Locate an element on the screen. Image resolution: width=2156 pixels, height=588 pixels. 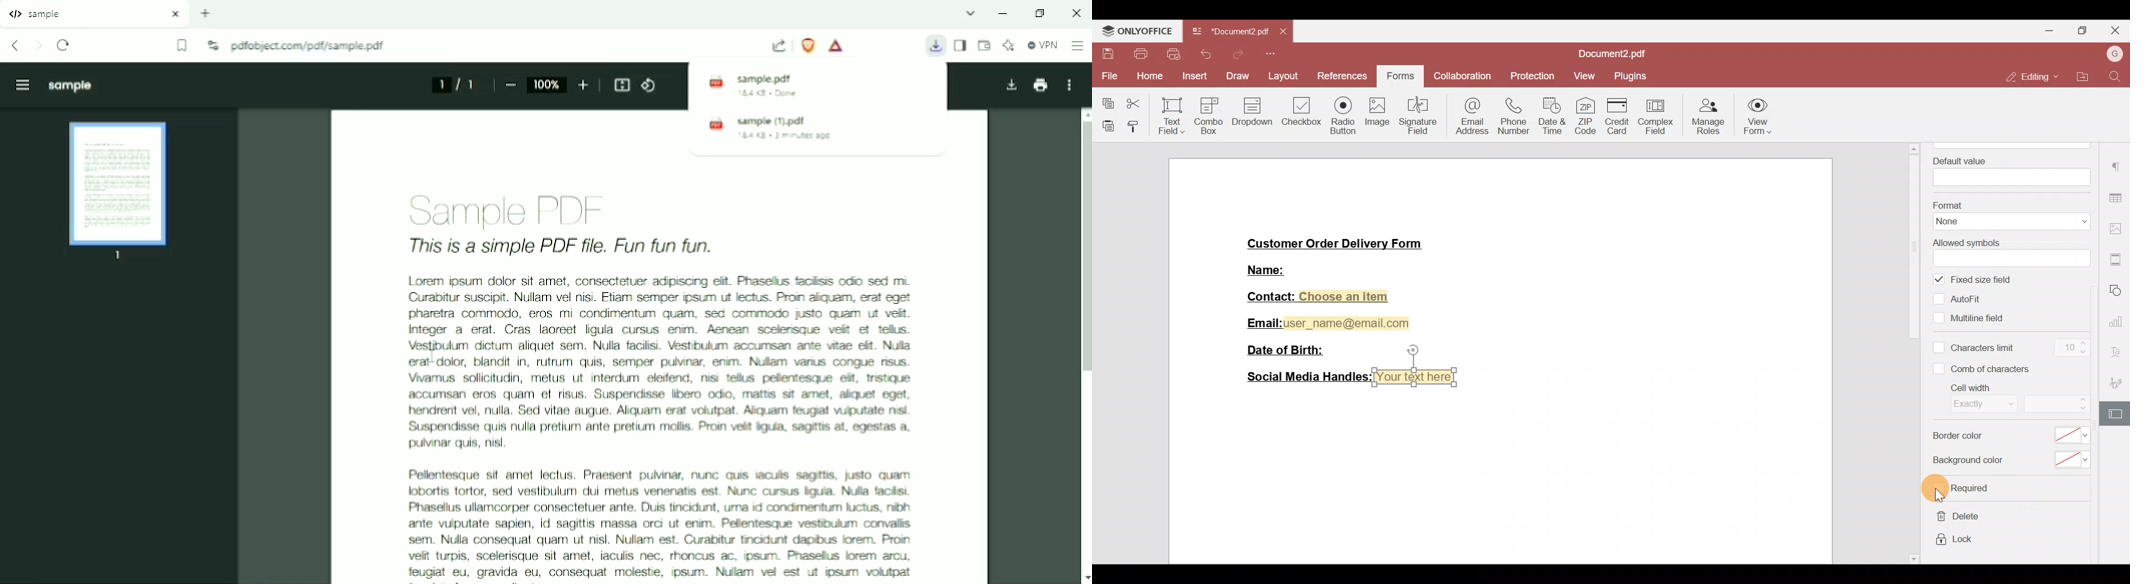
Format is located at coordinates (2009, 214).